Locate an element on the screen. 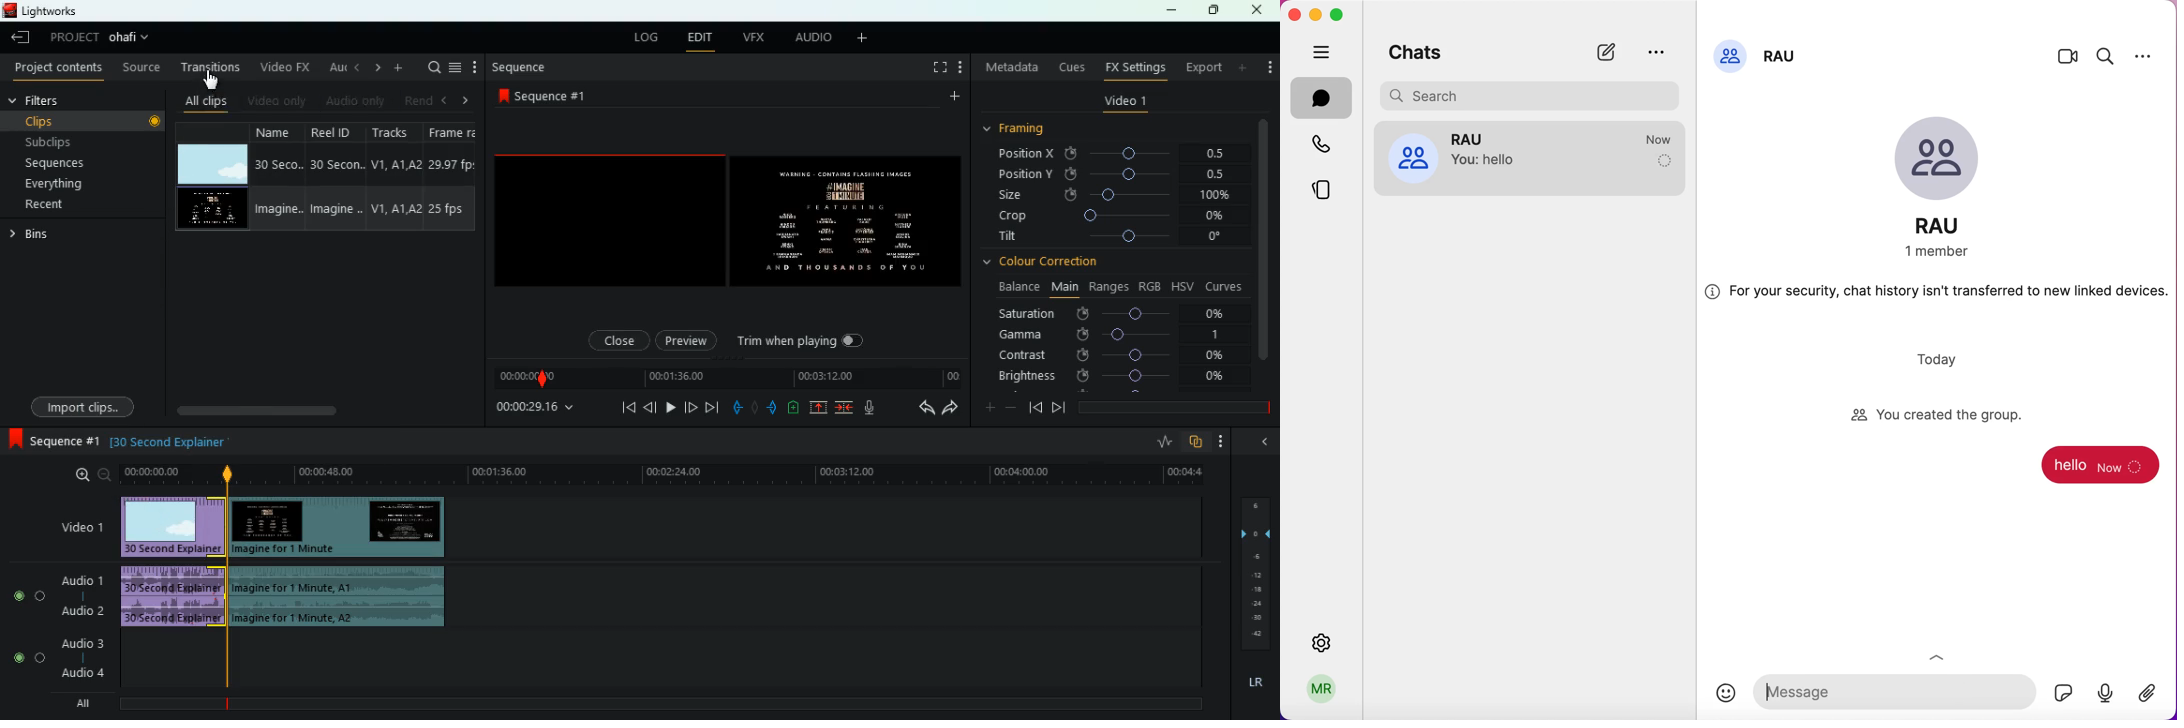 The height and width of the screenshot is (728, 2184). sequence is located at coordinates (55, 442).